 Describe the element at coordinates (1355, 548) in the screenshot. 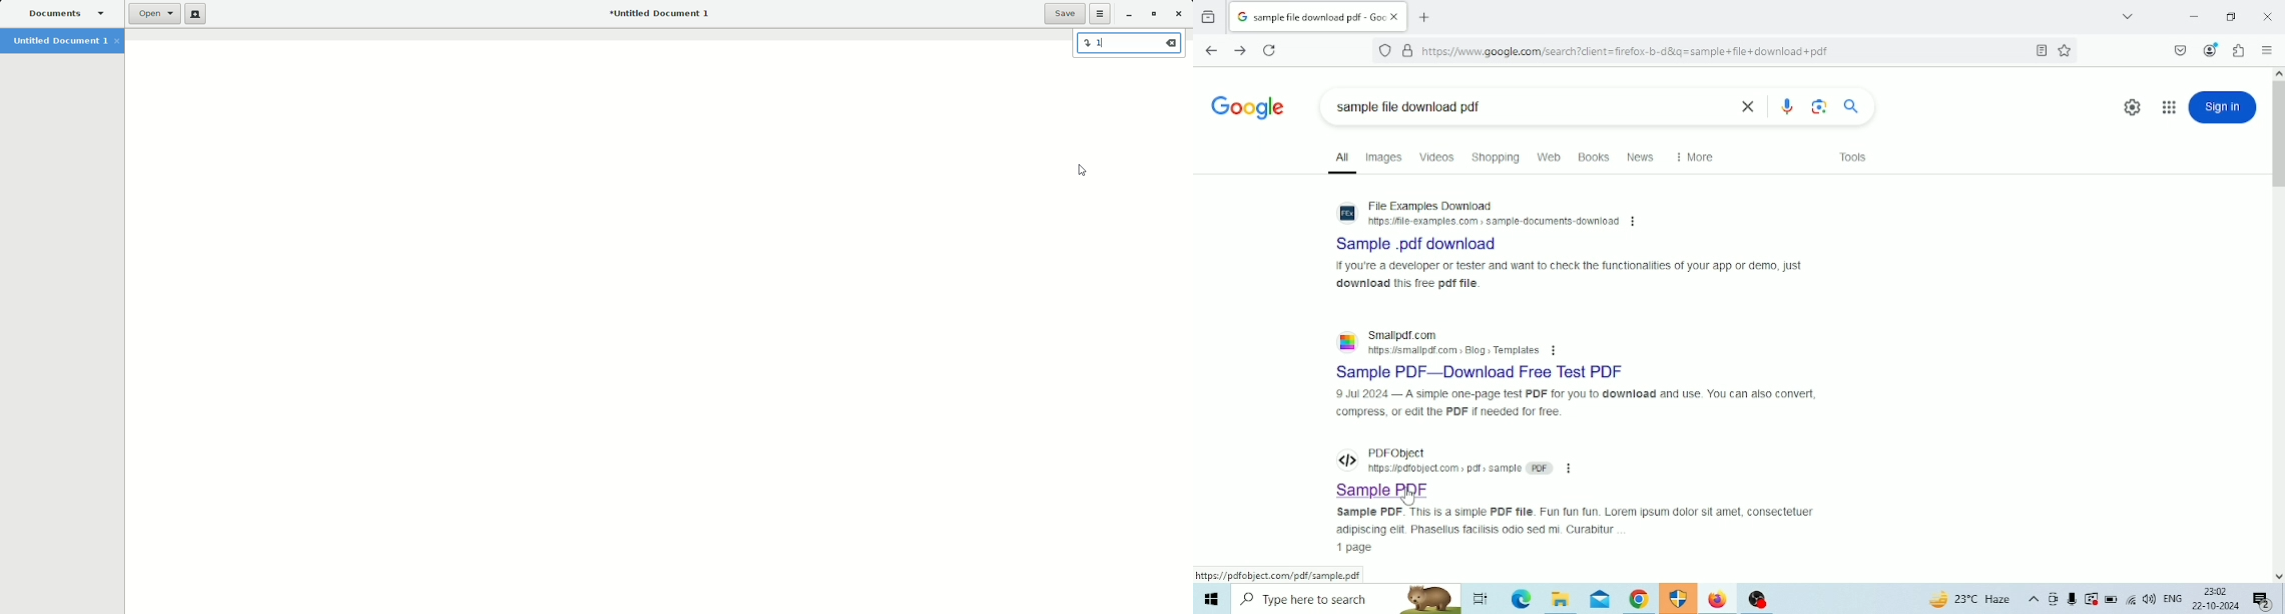

I see `1 page` at that location.